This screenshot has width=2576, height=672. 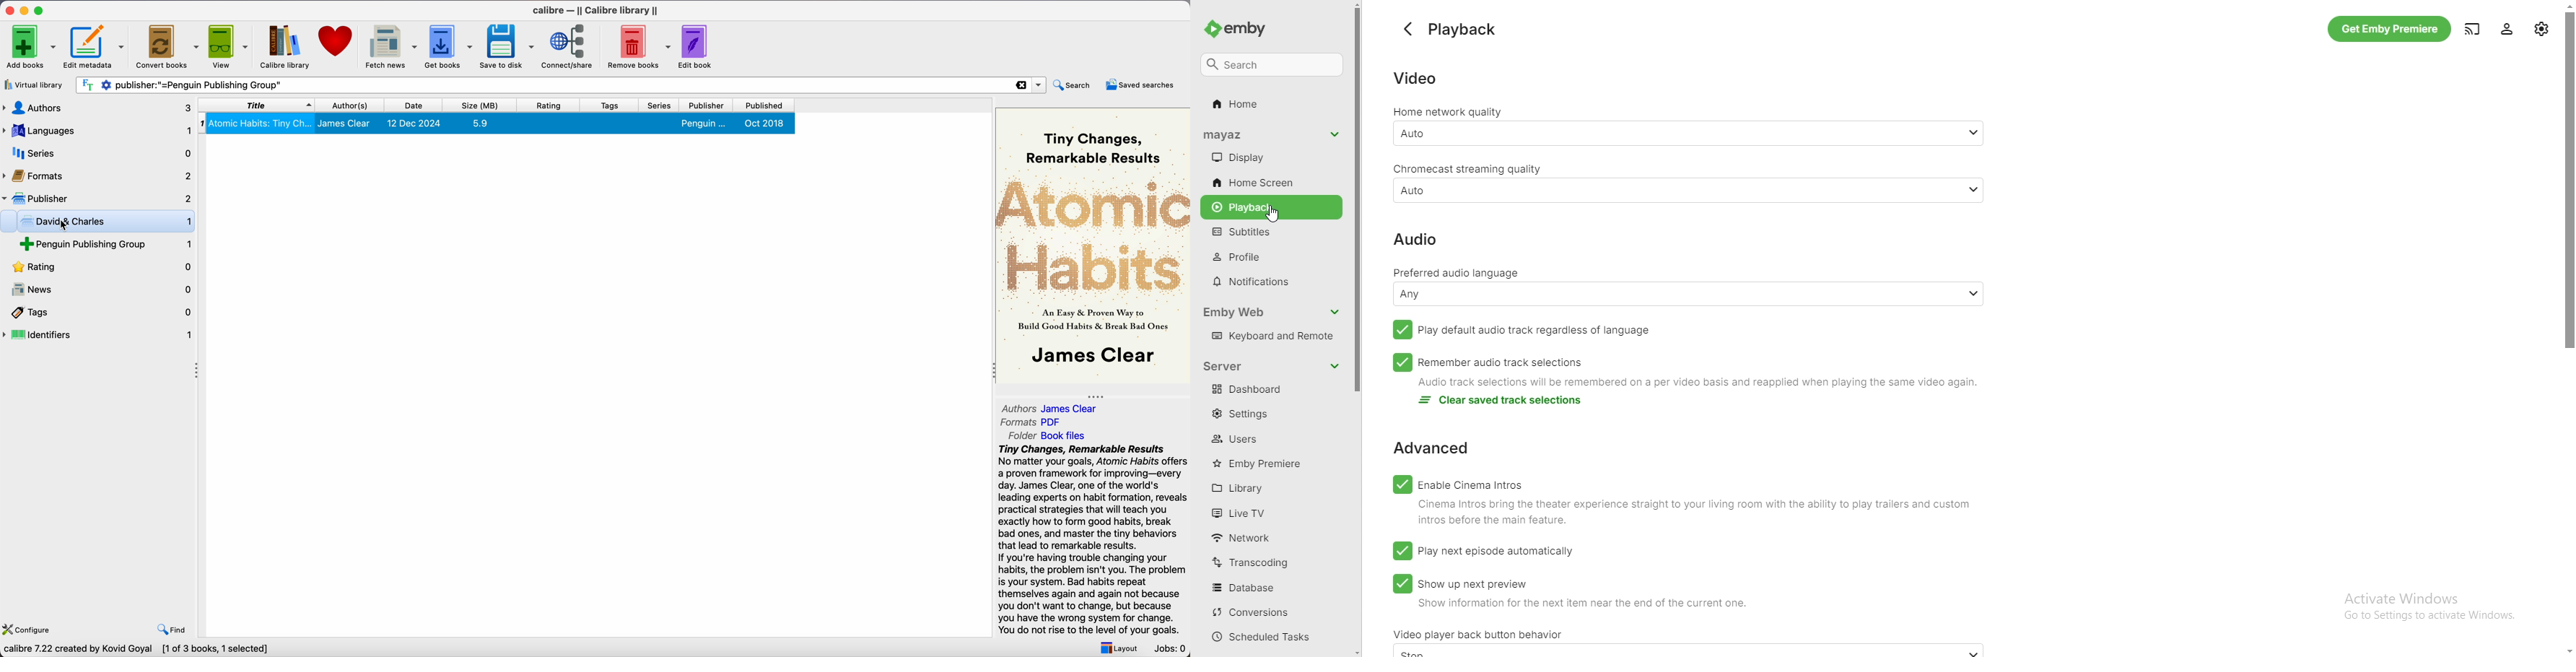 What do you see at coordinates (1048, 436) in the screenshot?
I see `folder Book files` at bounding box center [1048, 436].